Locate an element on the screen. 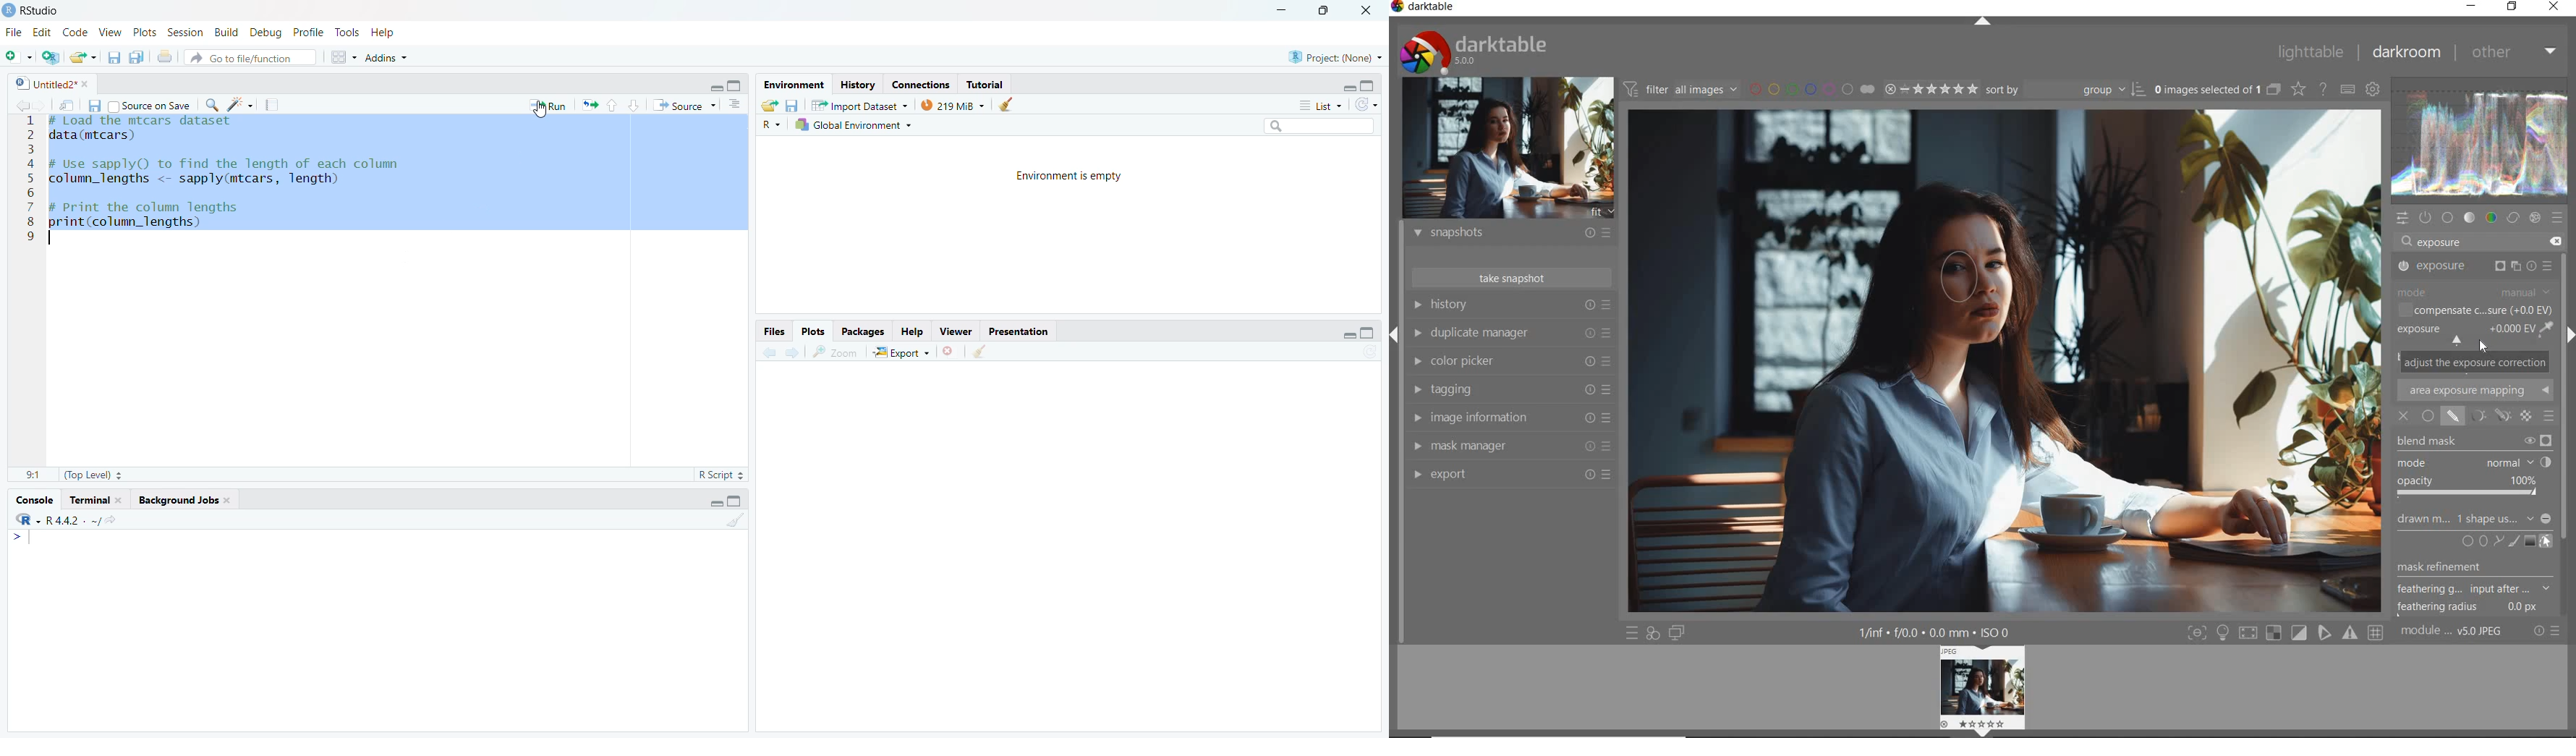 The image size is (2576, 756). Packages is located at coordinates (862, 331).